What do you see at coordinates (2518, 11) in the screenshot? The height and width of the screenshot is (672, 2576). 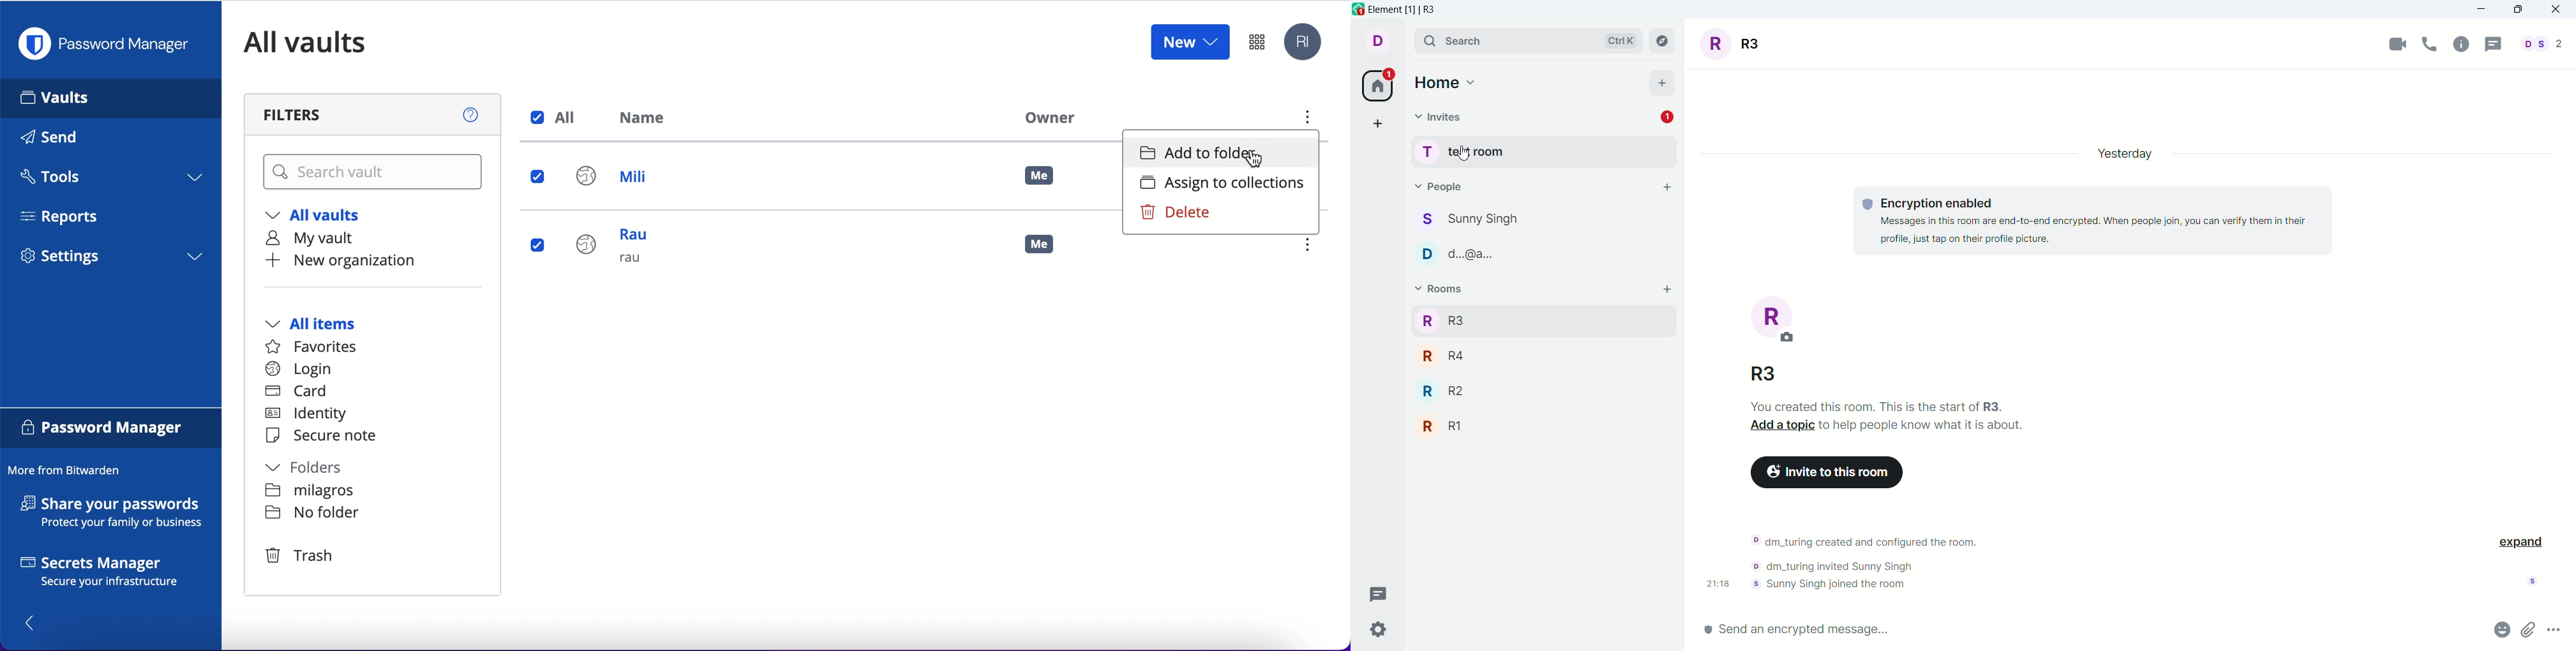 I see `maximize` at bounding box center [2518, 11].